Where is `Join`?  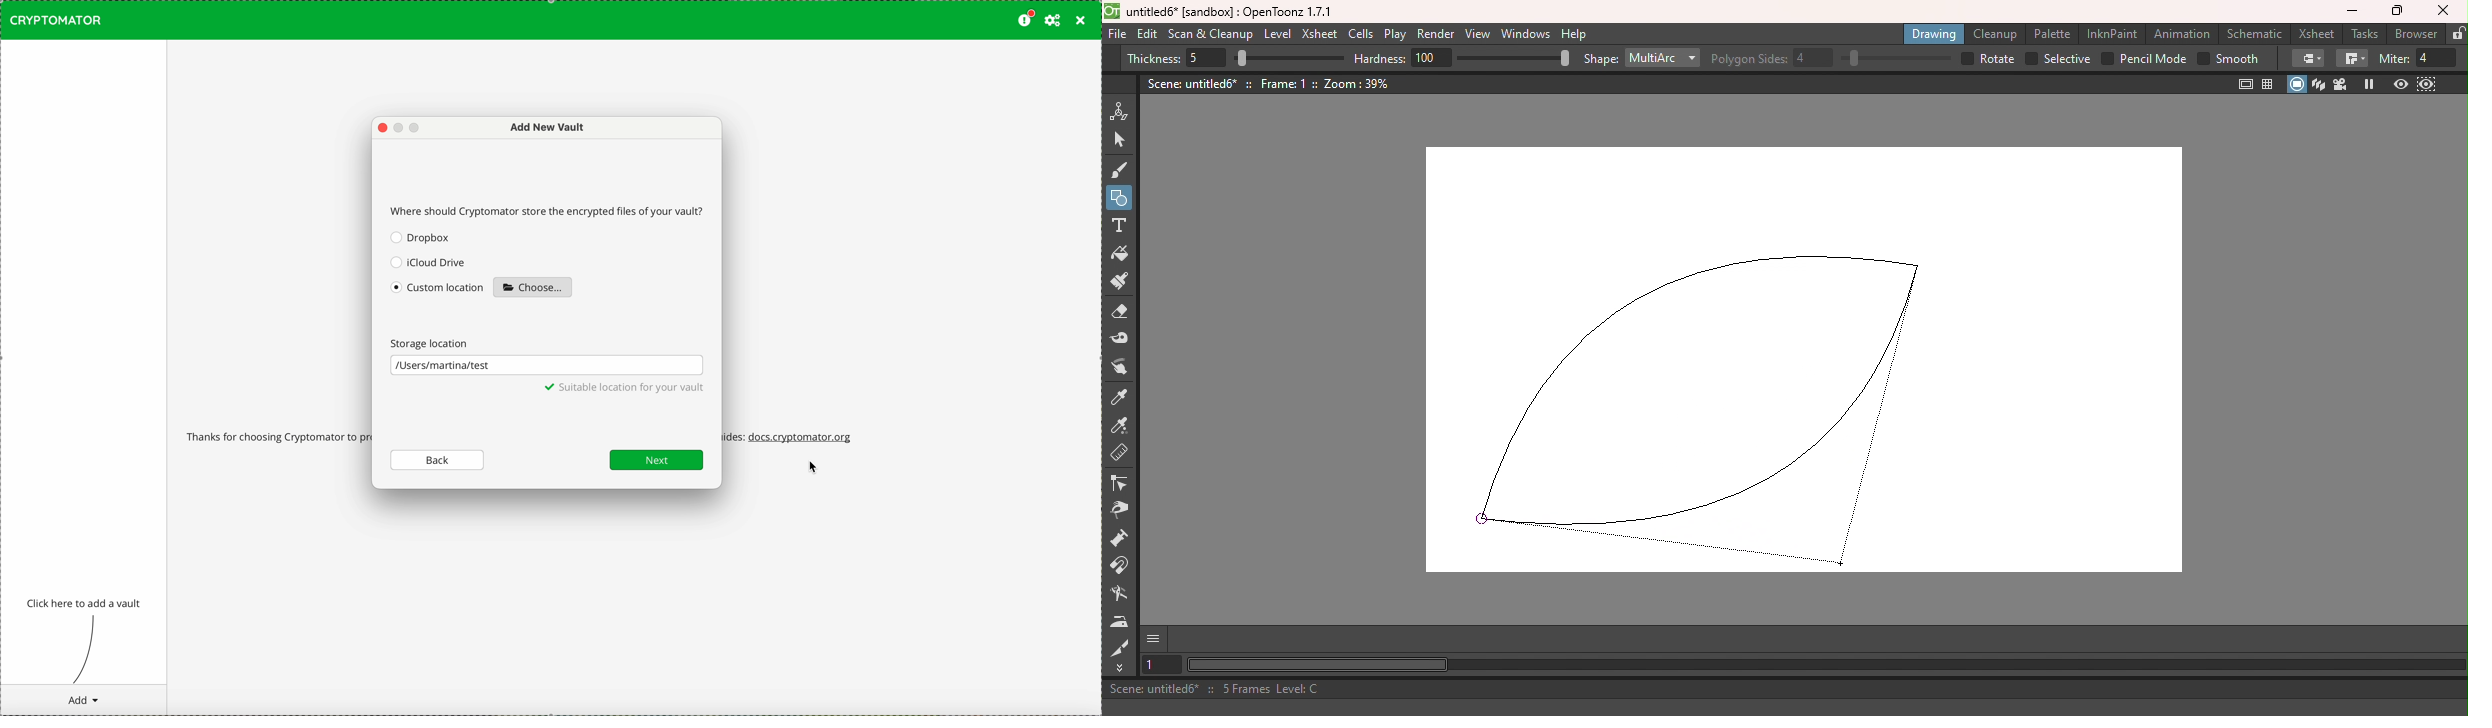 Join is located at coordinates (2351, 59).